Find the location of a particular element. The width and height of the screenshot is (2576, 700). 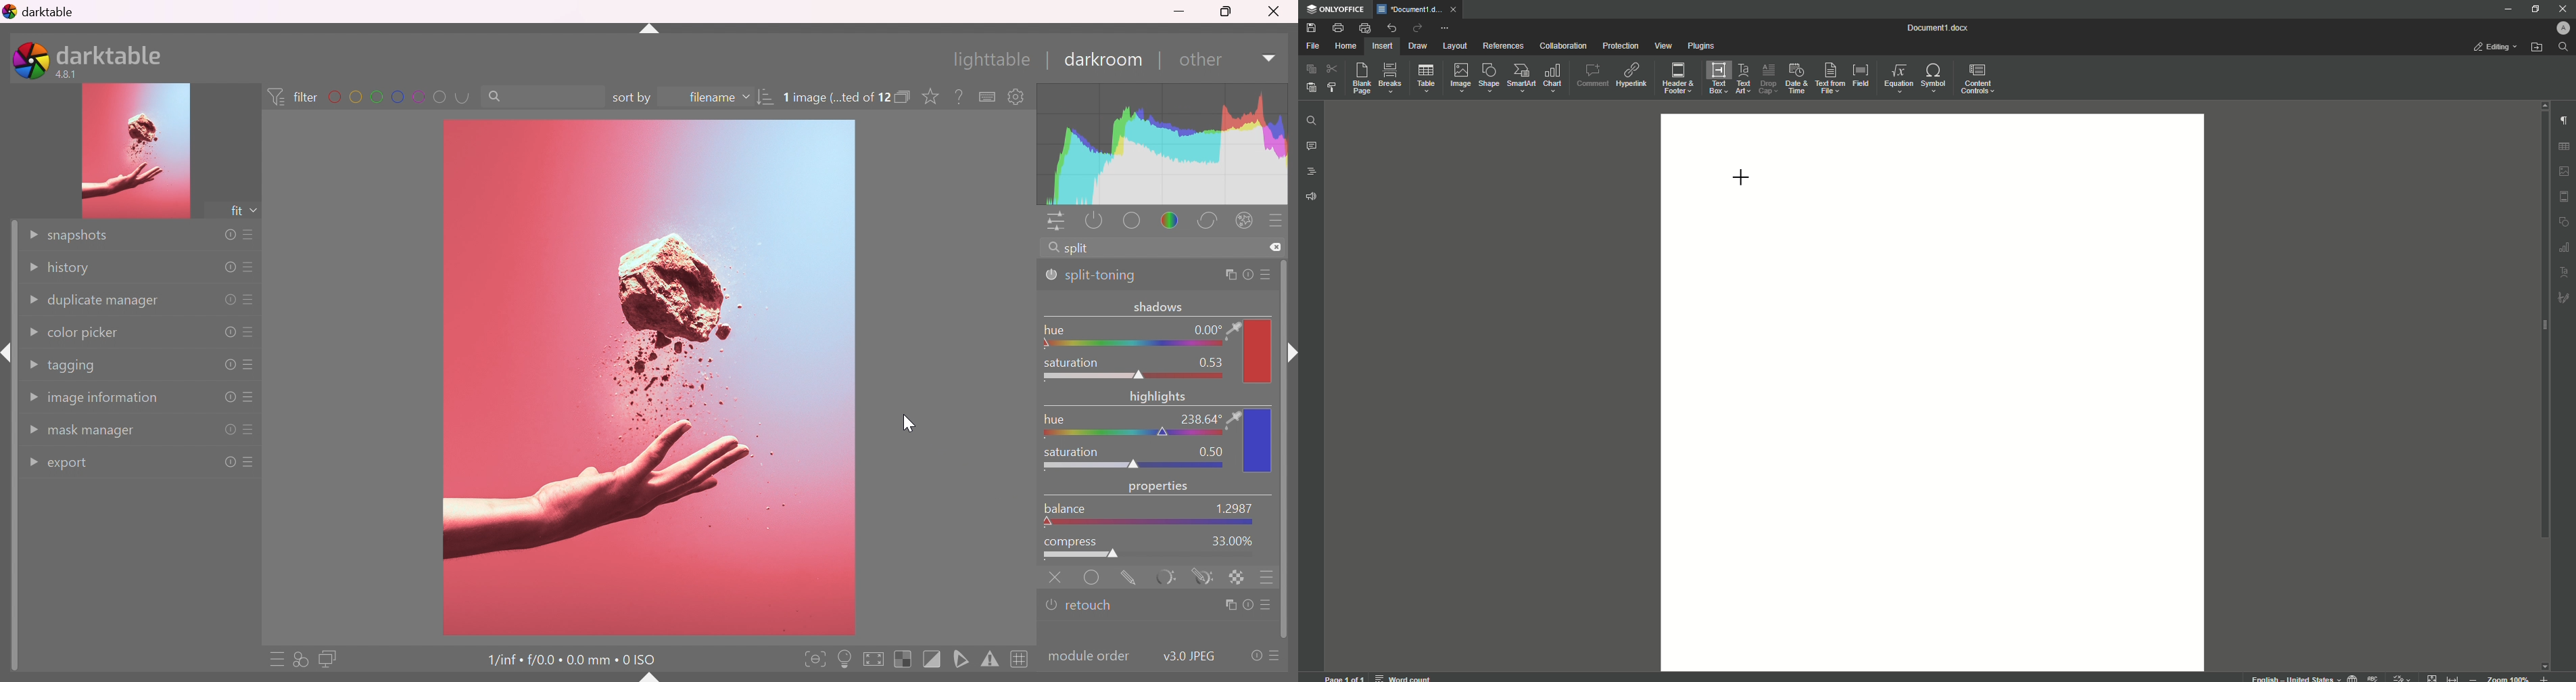

Editing is located at coordinates (2497, 47).